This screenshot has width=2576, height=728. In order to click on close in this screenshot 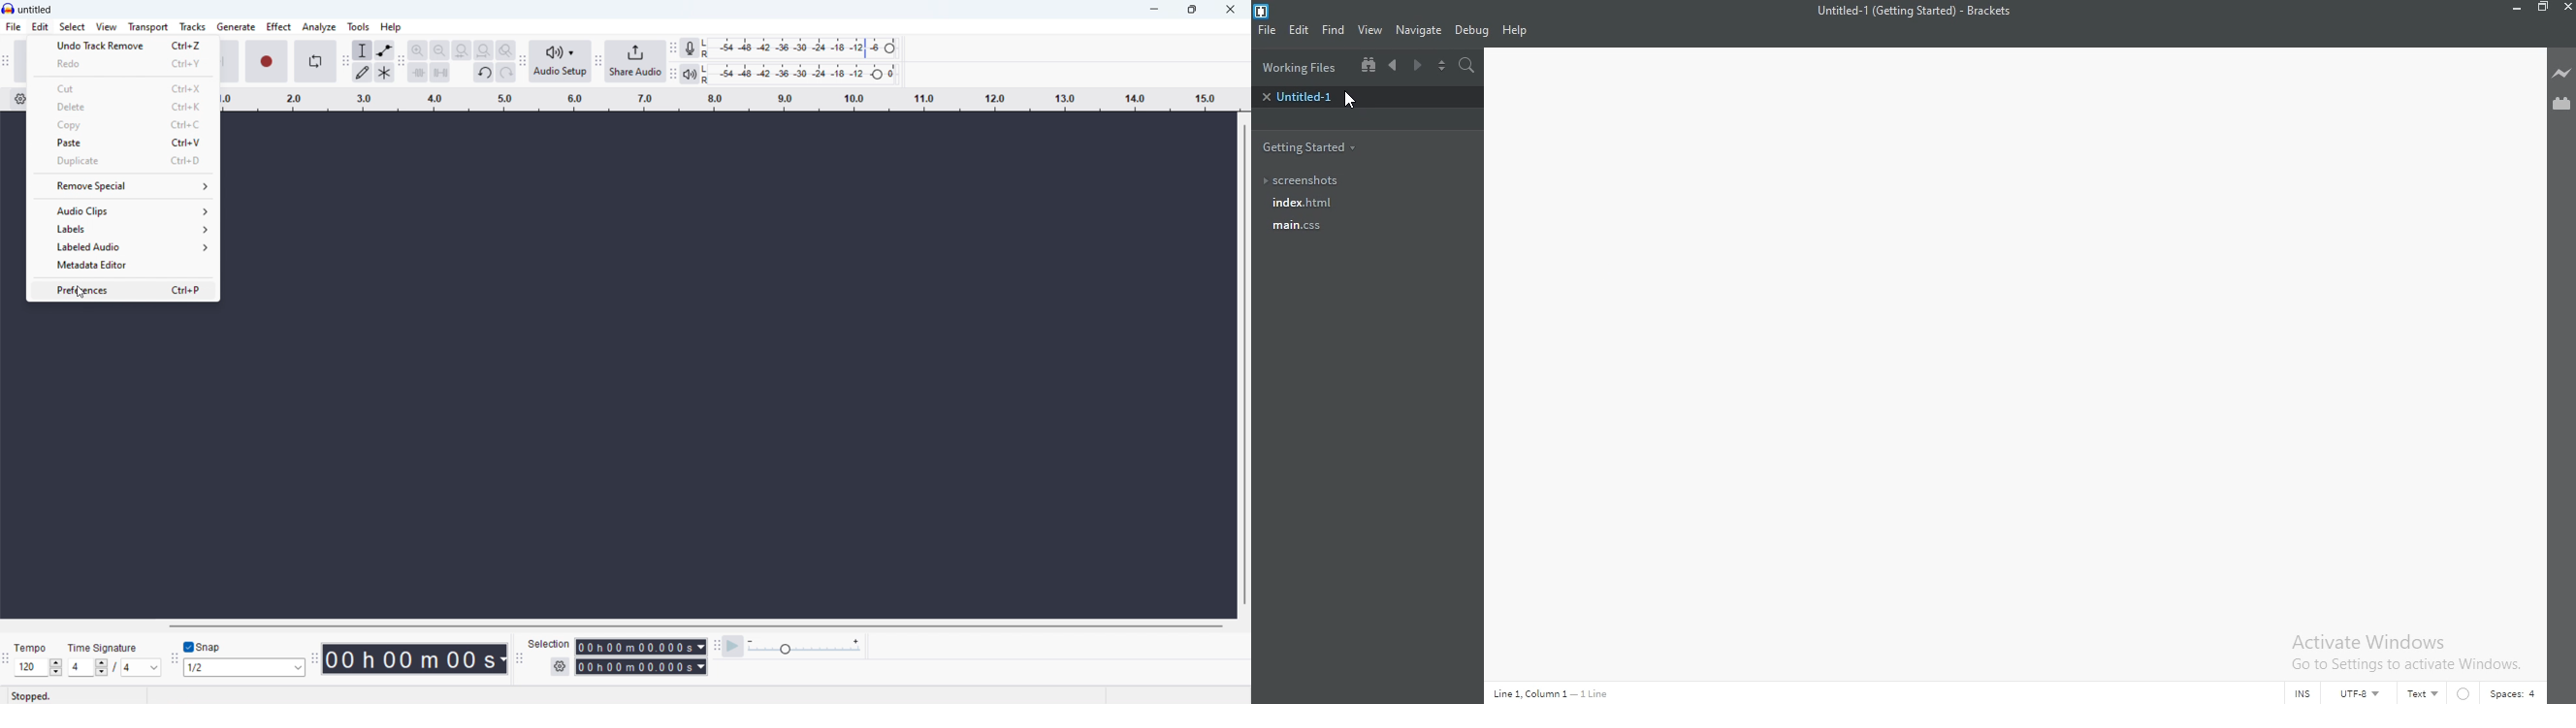, I will do `click(1232, 8)`.